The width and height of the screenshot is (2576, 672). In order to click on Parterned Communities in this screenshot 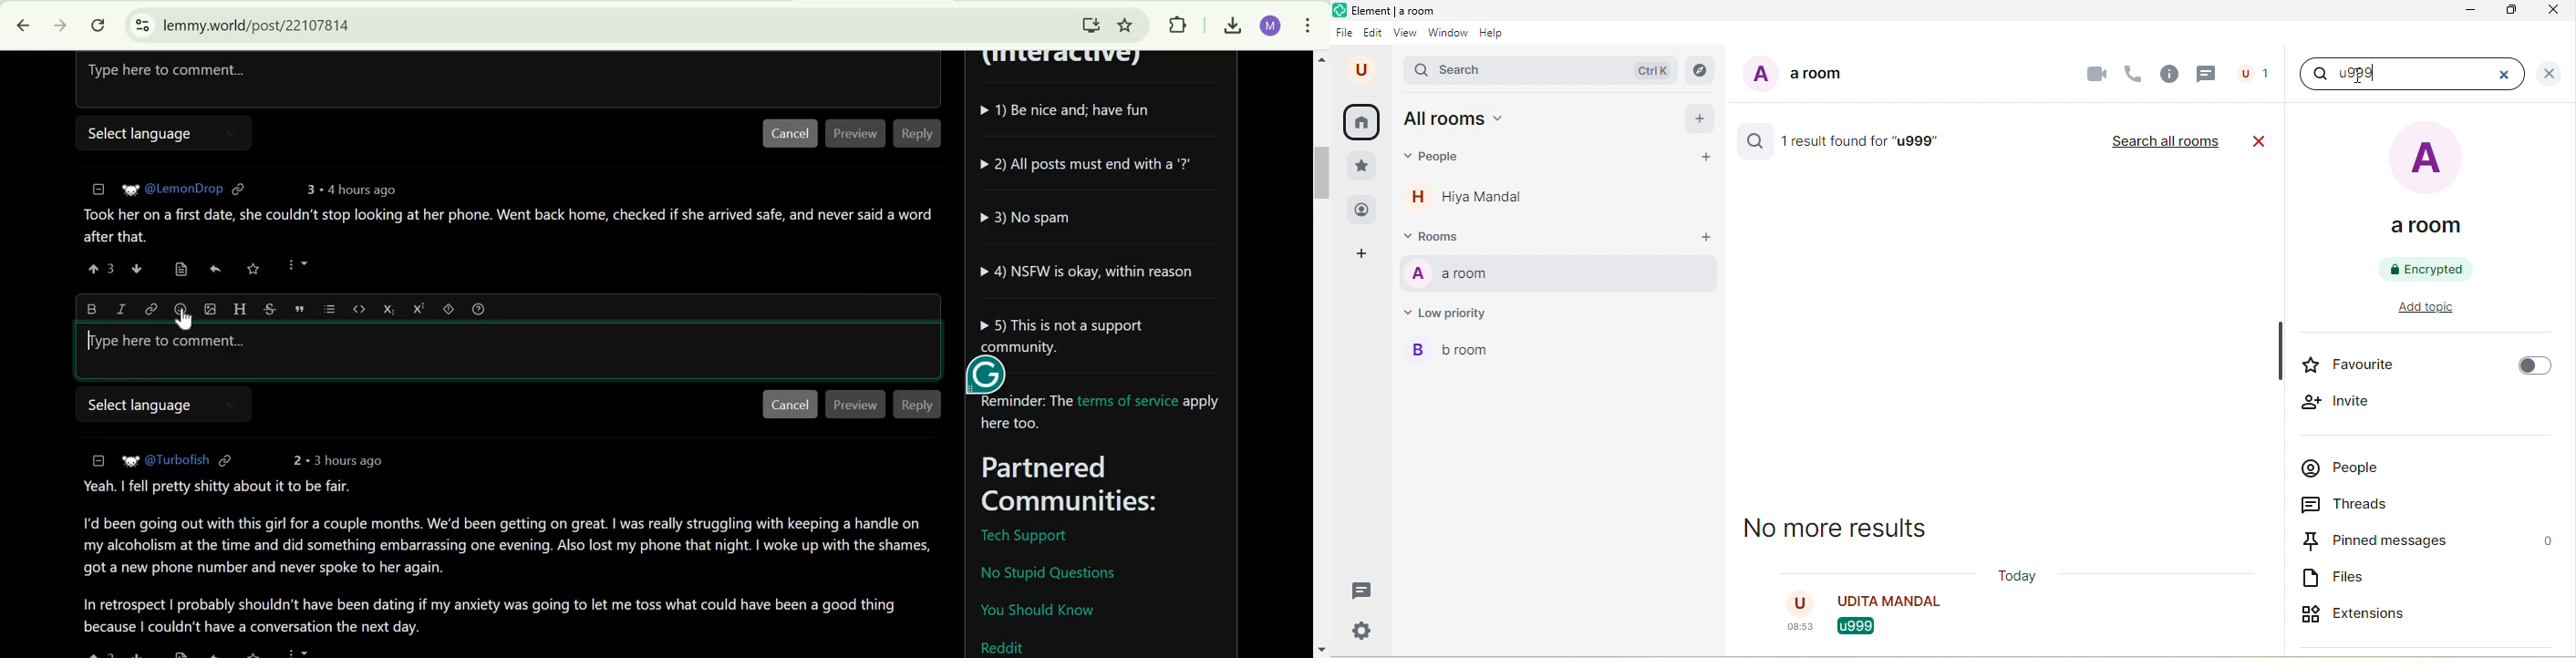, I will do `click(1107, 485)`.